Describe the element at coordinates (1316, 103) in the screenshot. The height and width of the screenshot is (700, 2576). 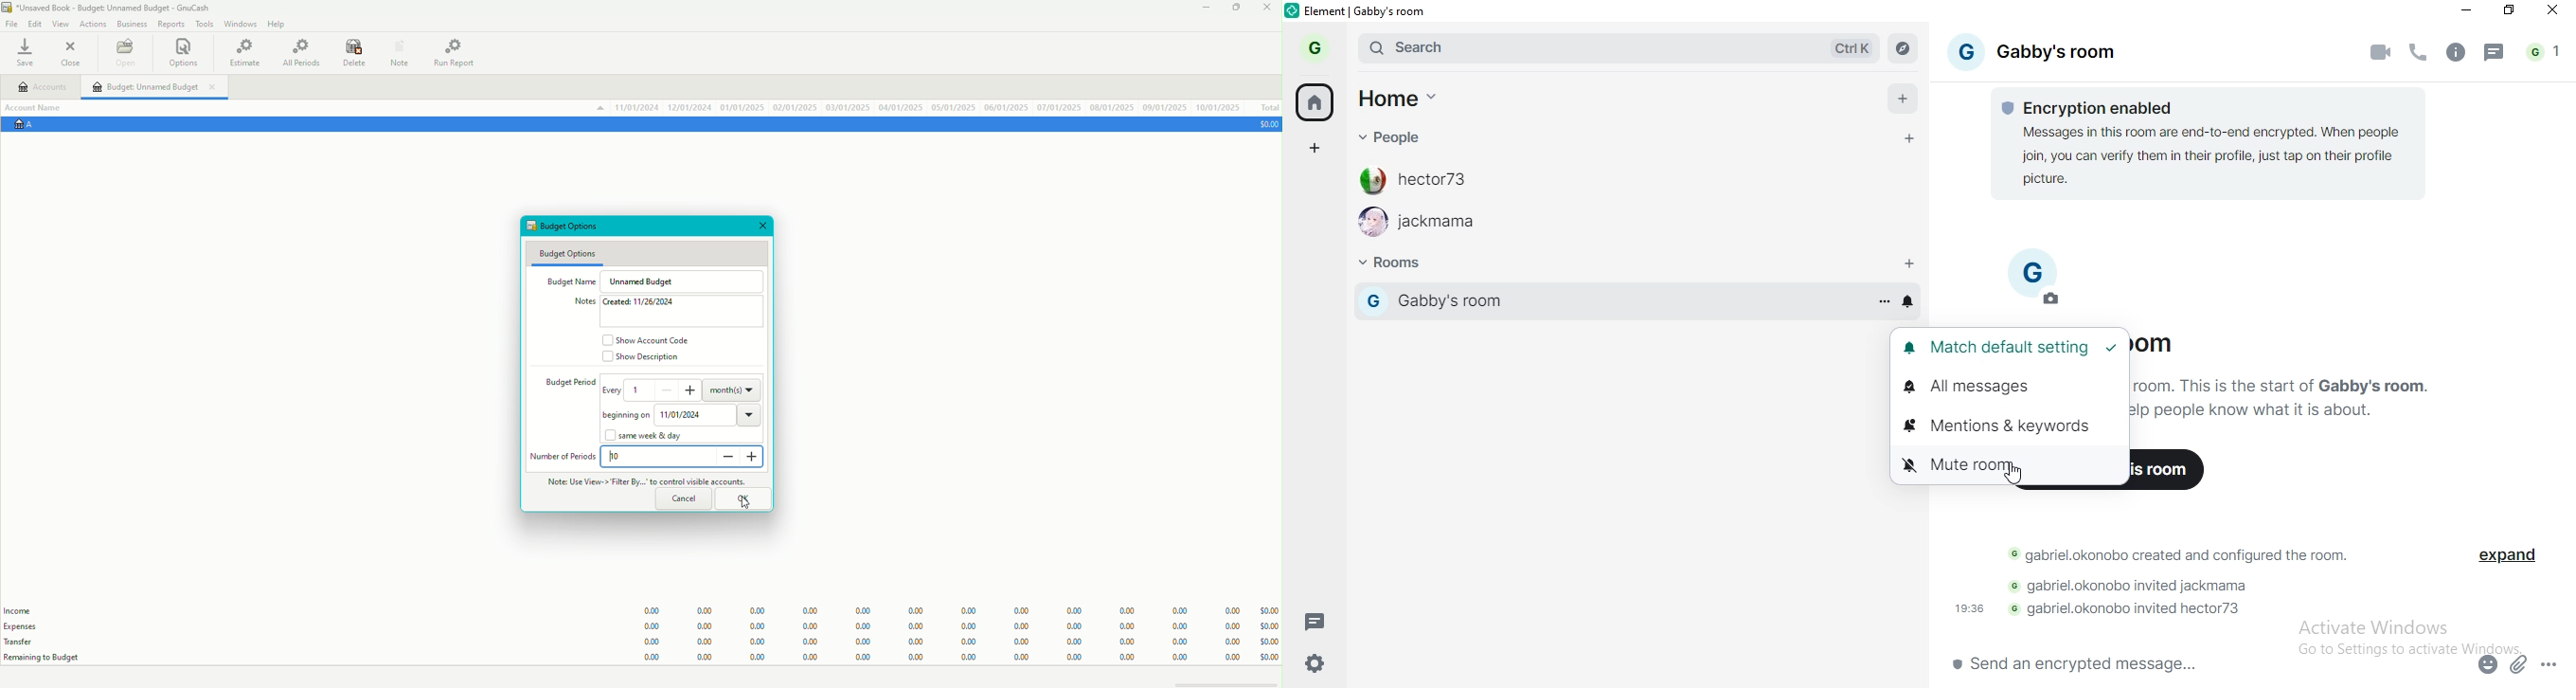
I see `home button` at that location.